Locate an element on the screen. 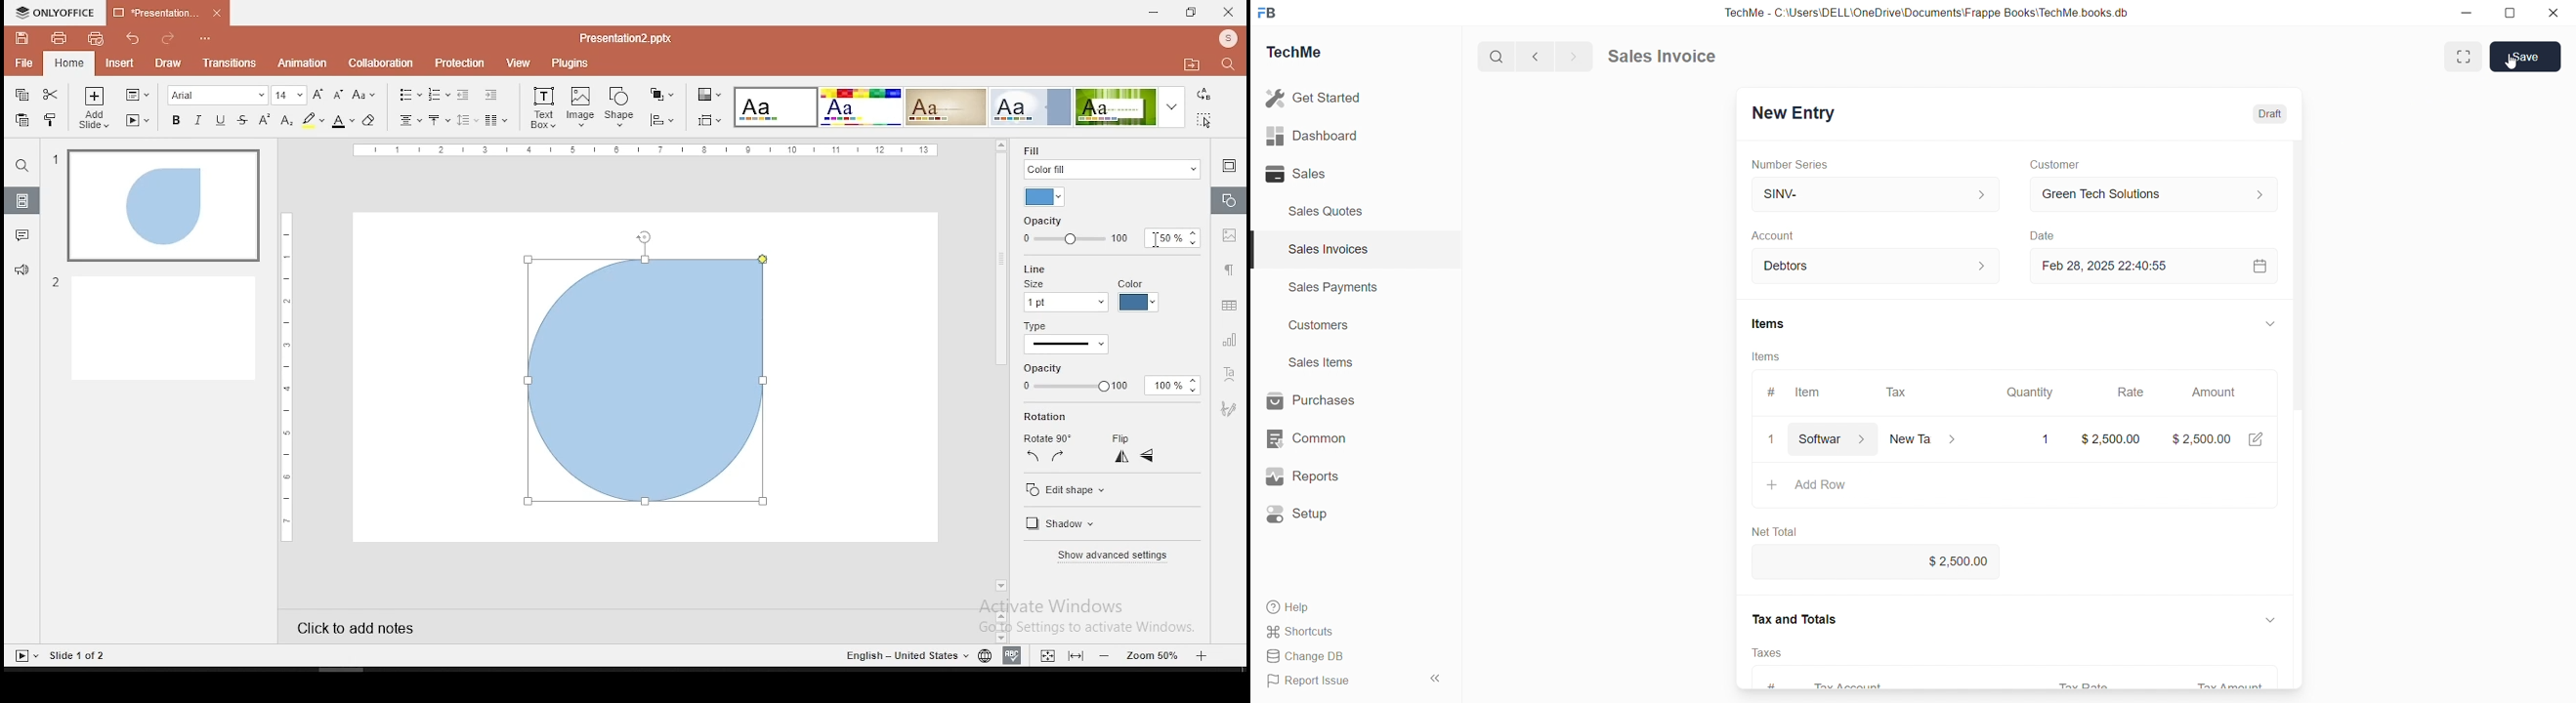 The height and width of the screenshot is (728, 2576). # is located at coordinates (1772, 392).